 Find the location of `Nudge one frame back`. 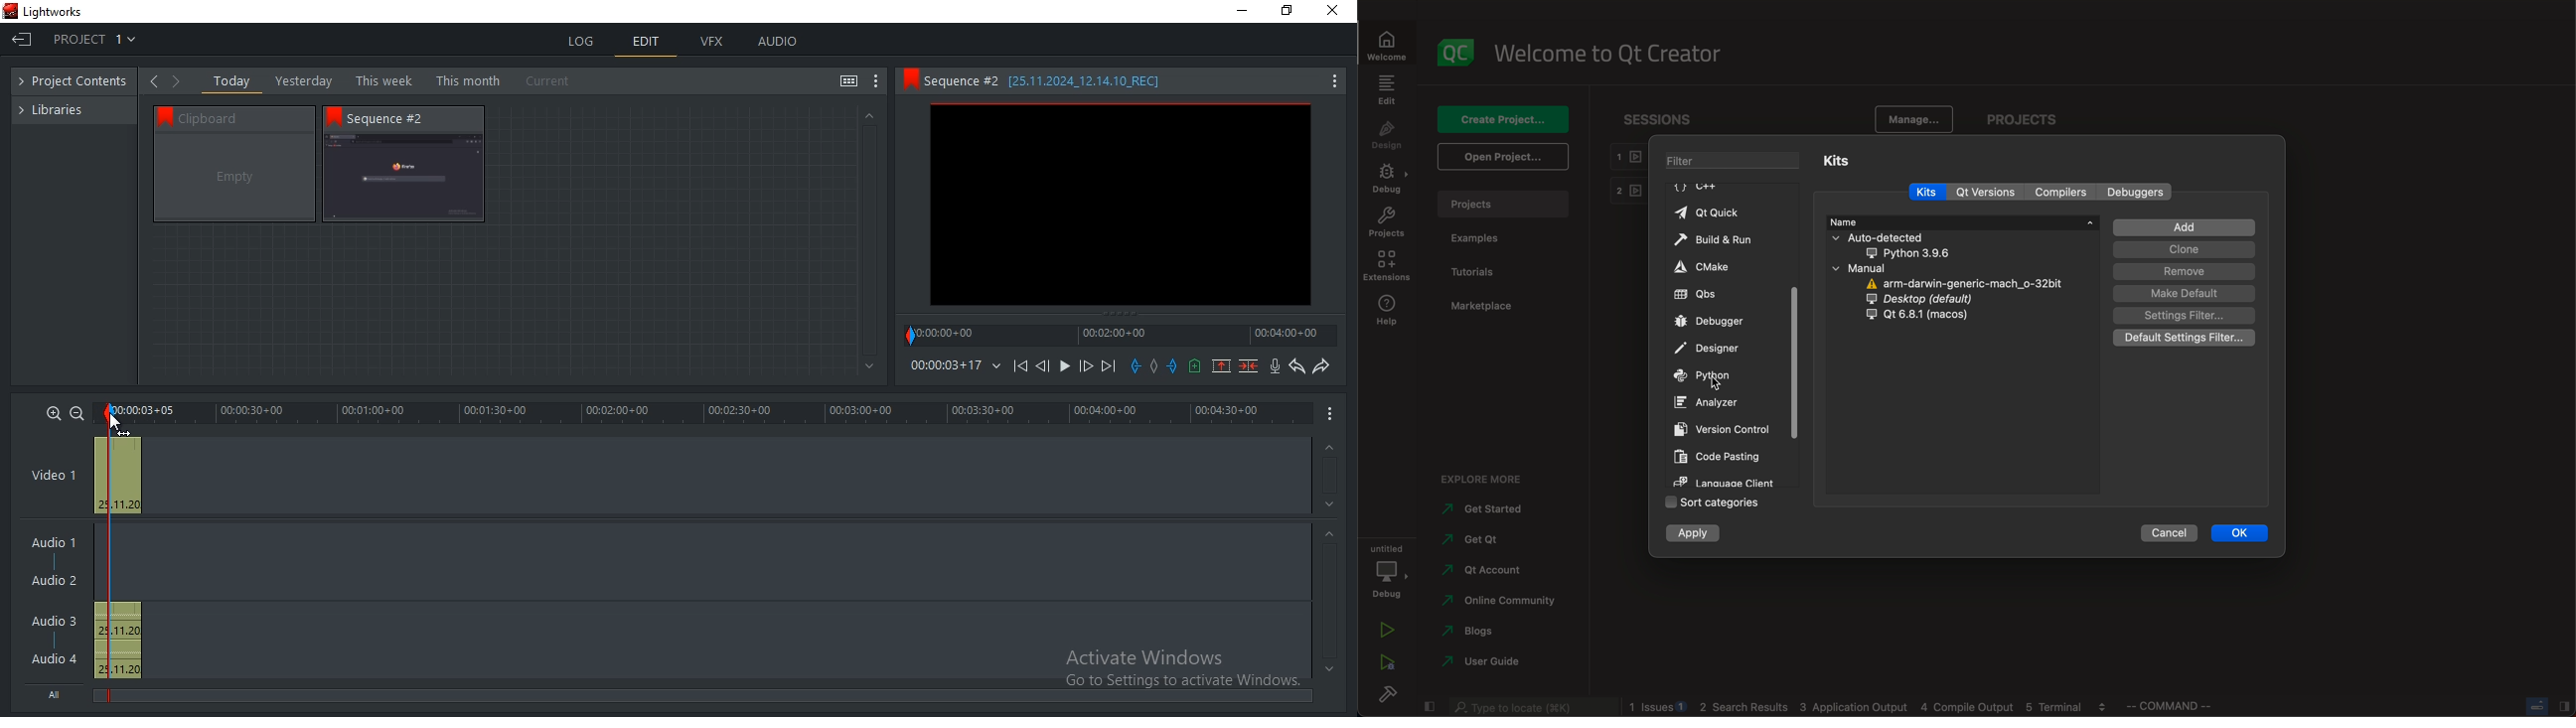

Nudge one frame back is located at coordinates (1046, 368).